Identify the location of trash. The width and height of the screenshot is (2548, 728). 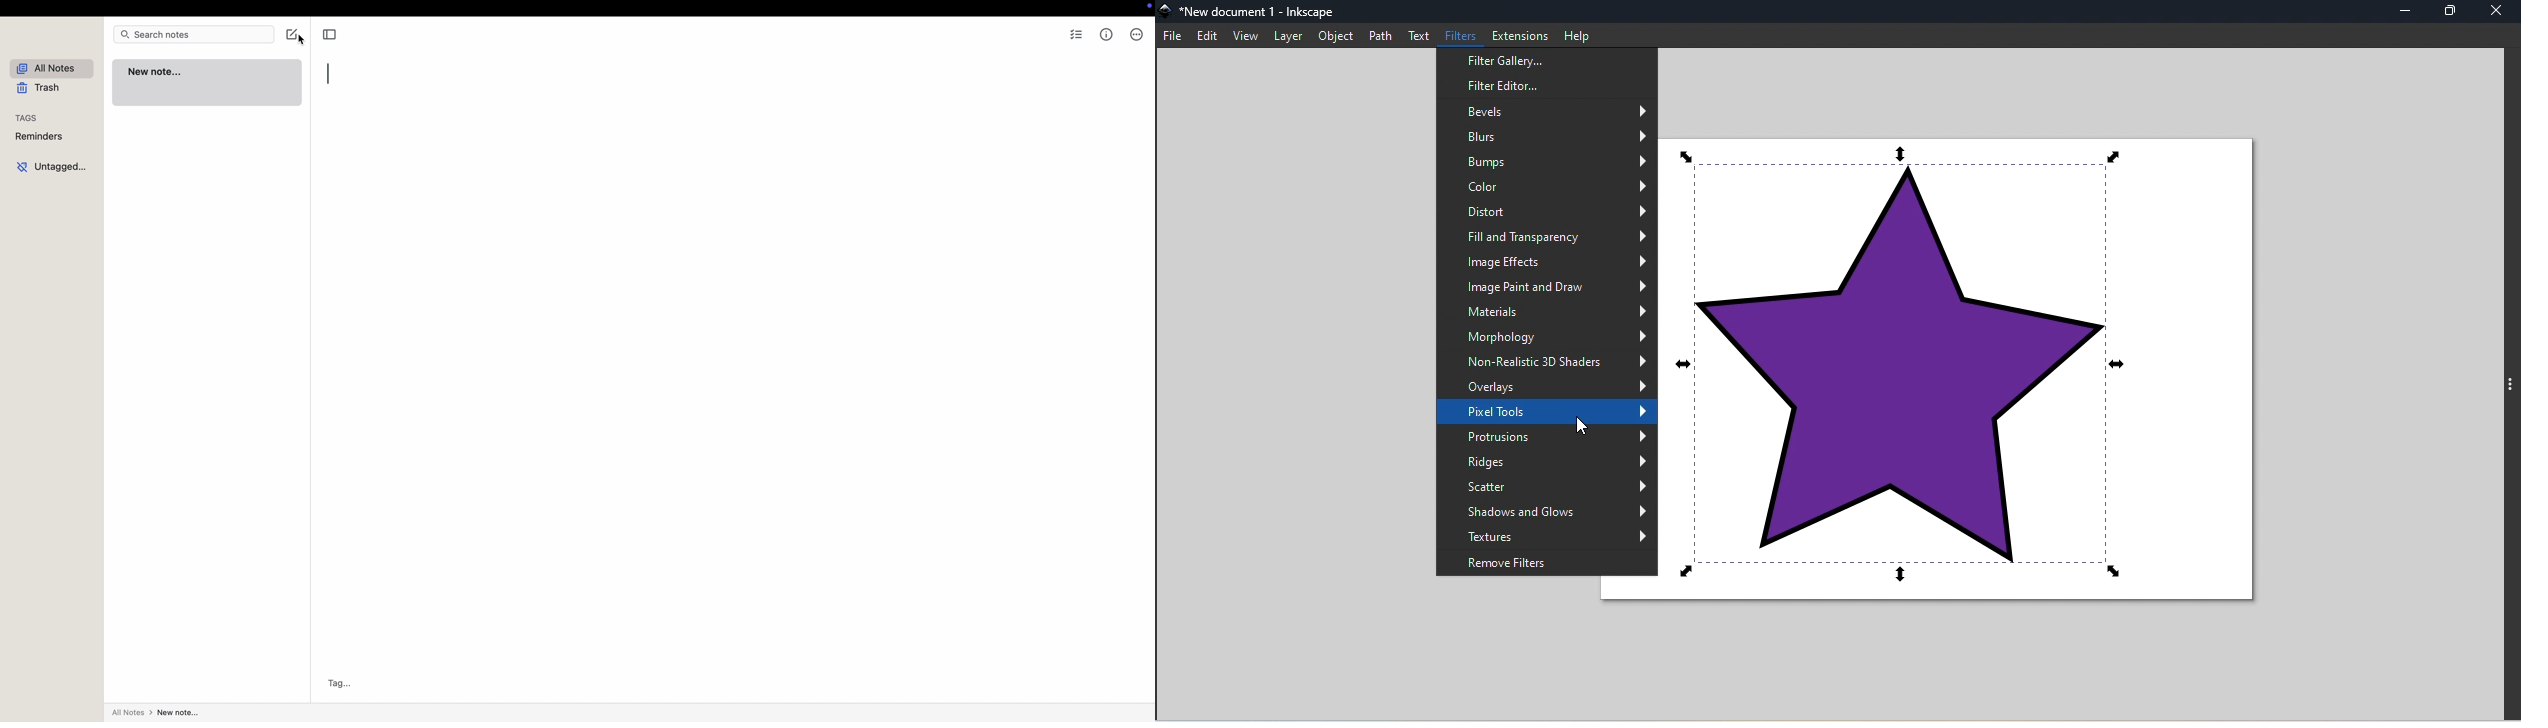
(38, 88).